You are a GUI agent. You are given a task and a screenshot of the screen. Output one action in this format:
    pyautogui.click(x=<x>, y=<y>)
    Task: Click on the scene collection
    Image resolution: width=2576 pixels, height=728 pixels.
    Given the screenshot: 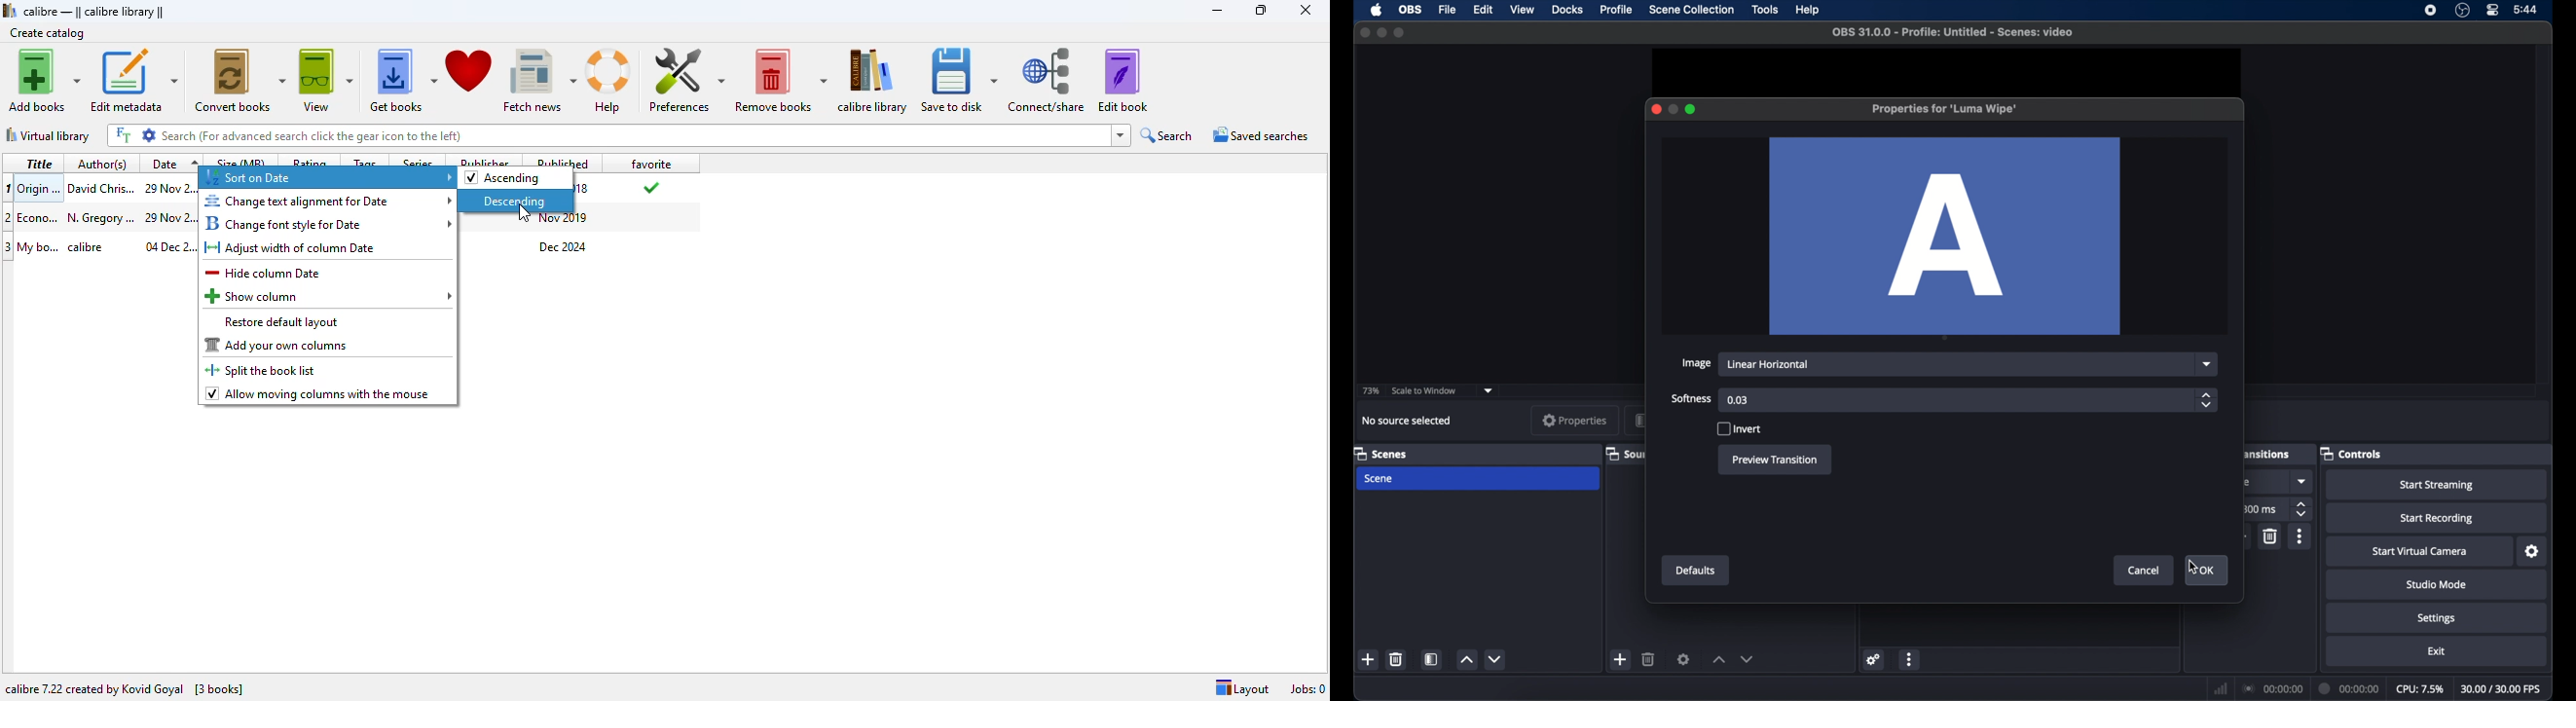 What is the action you would take?
    pyautogui.click(x=1692, y=9)
    